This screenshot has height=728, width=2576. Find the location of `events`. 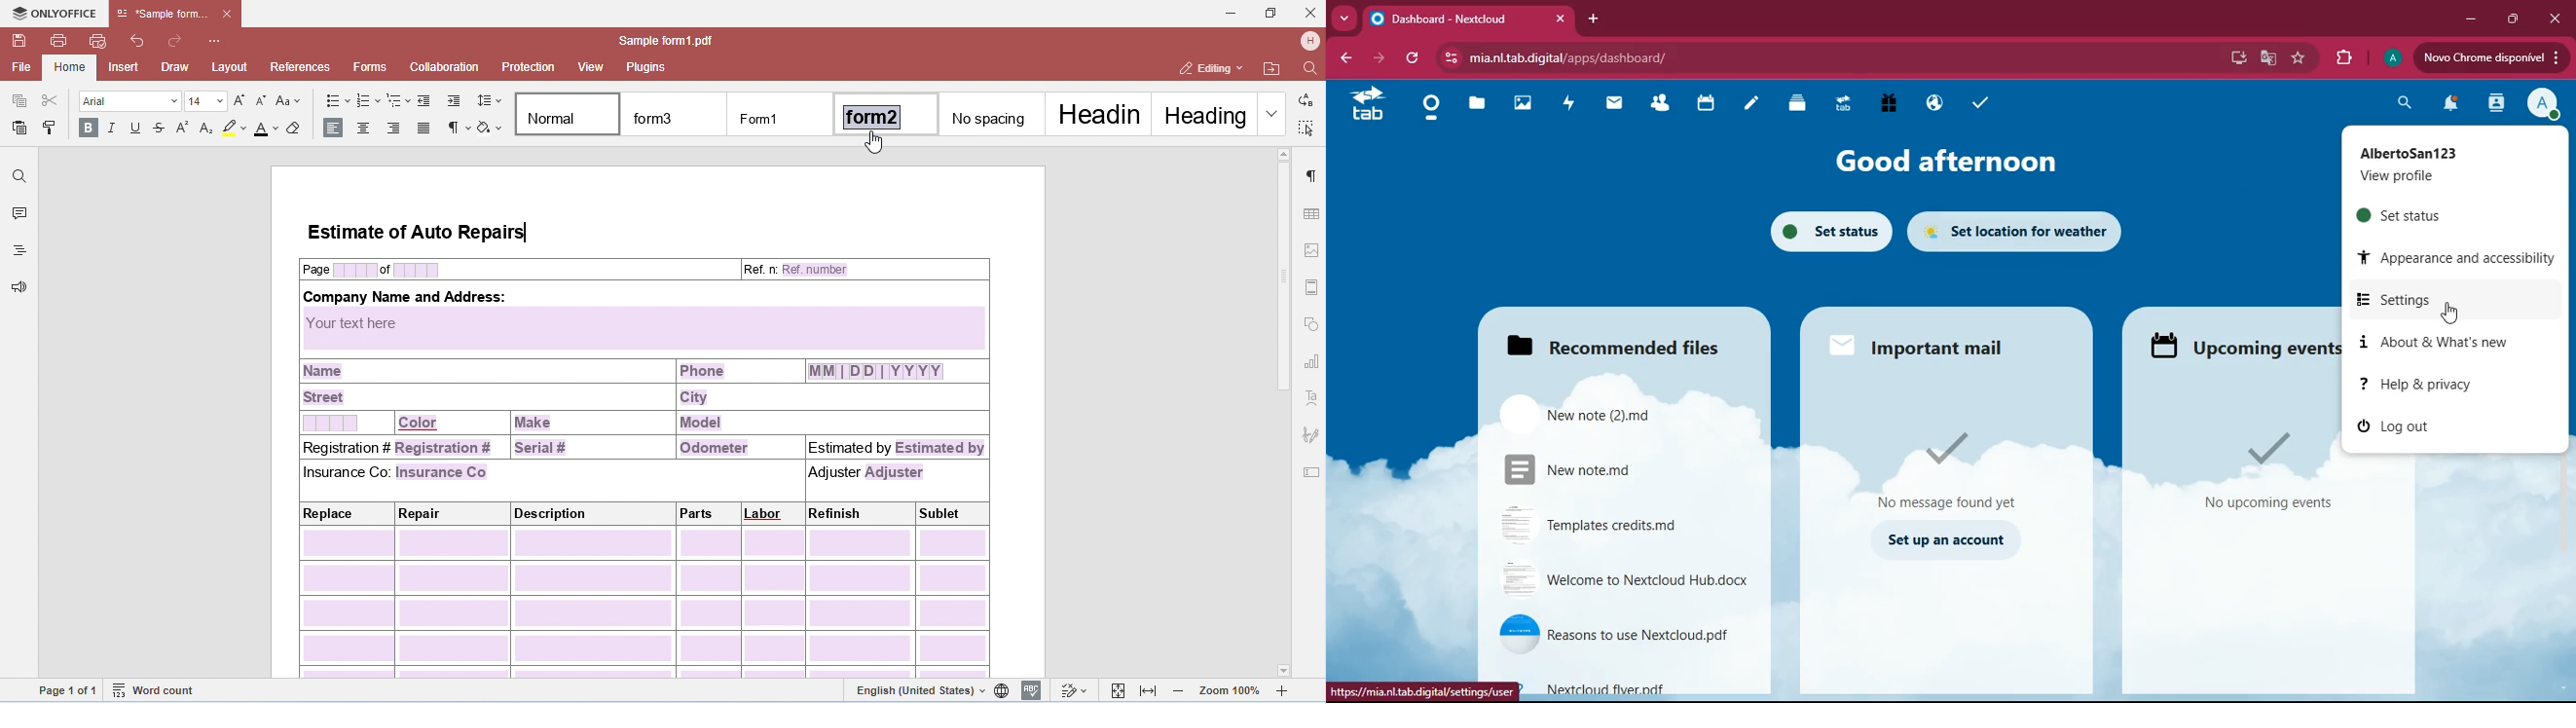

events is located at coordinates (2255, 472).